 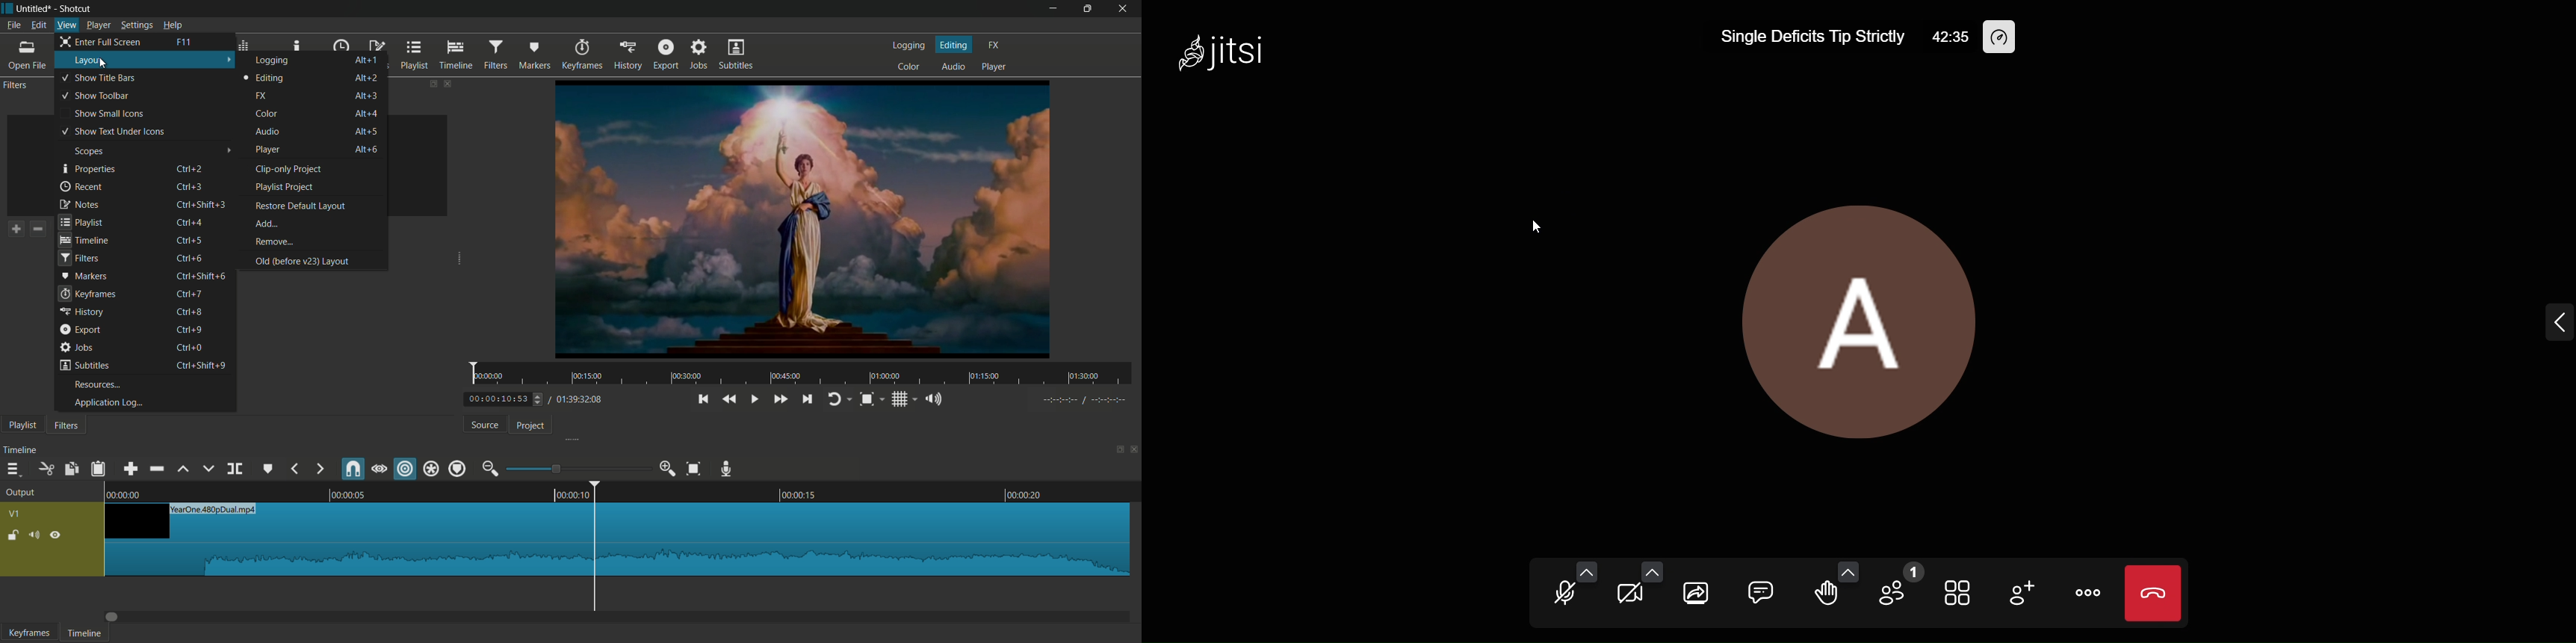 I want to click on filters, so click(x=497, y=54).